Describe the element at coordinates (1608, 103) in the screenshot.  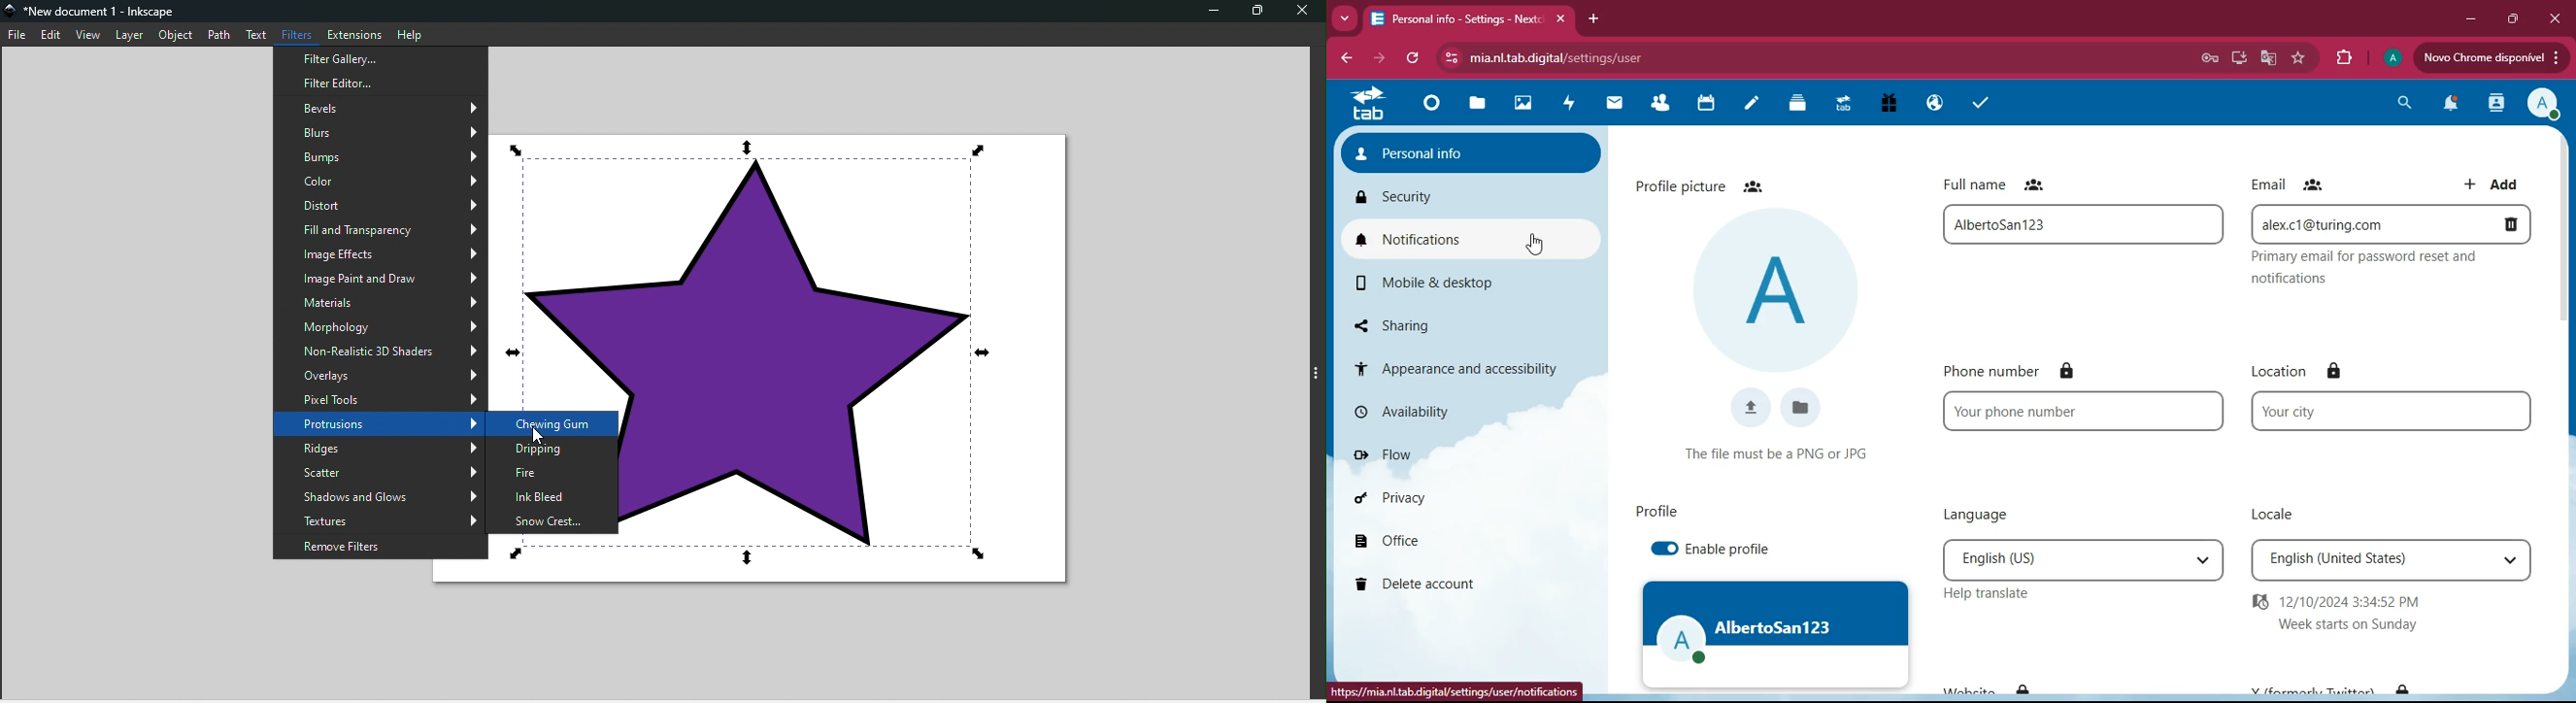
I see `mail` at that location.